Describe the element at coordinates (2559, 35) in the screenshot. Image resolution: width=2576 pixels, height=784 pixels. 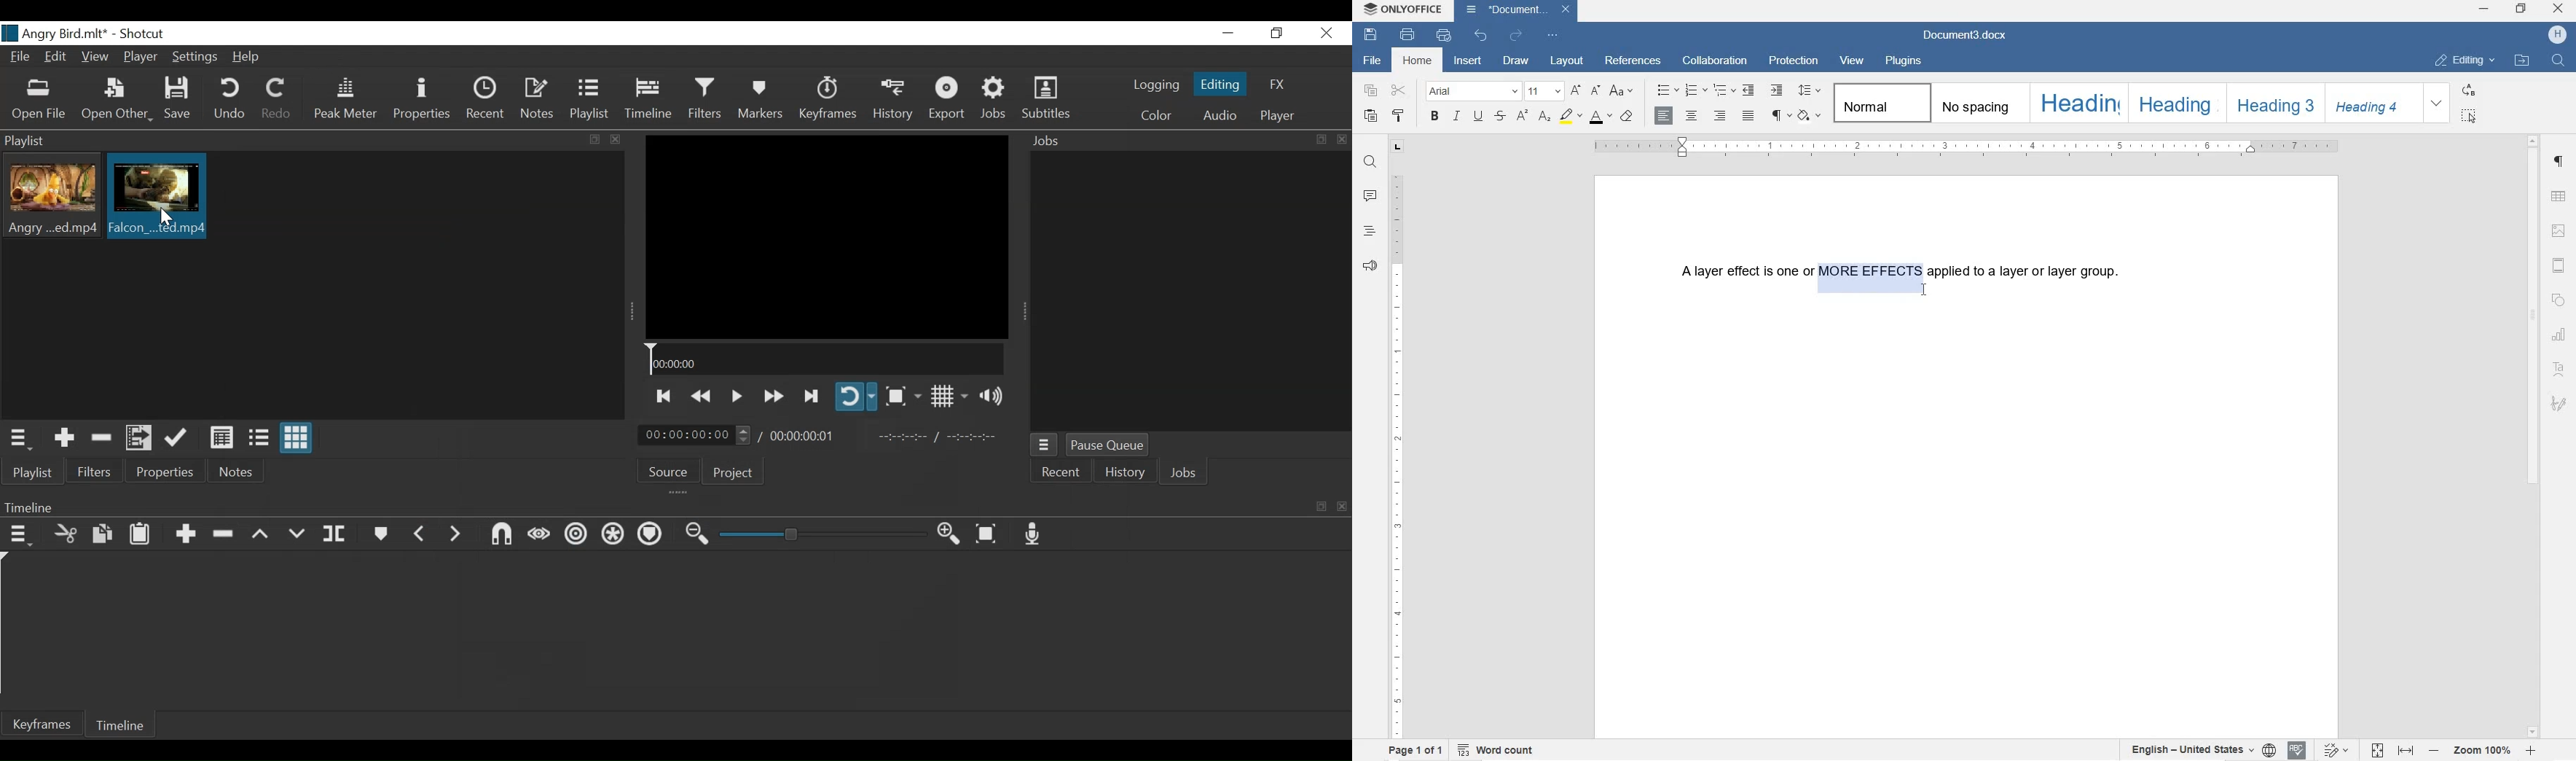
I see `HP` at that location.